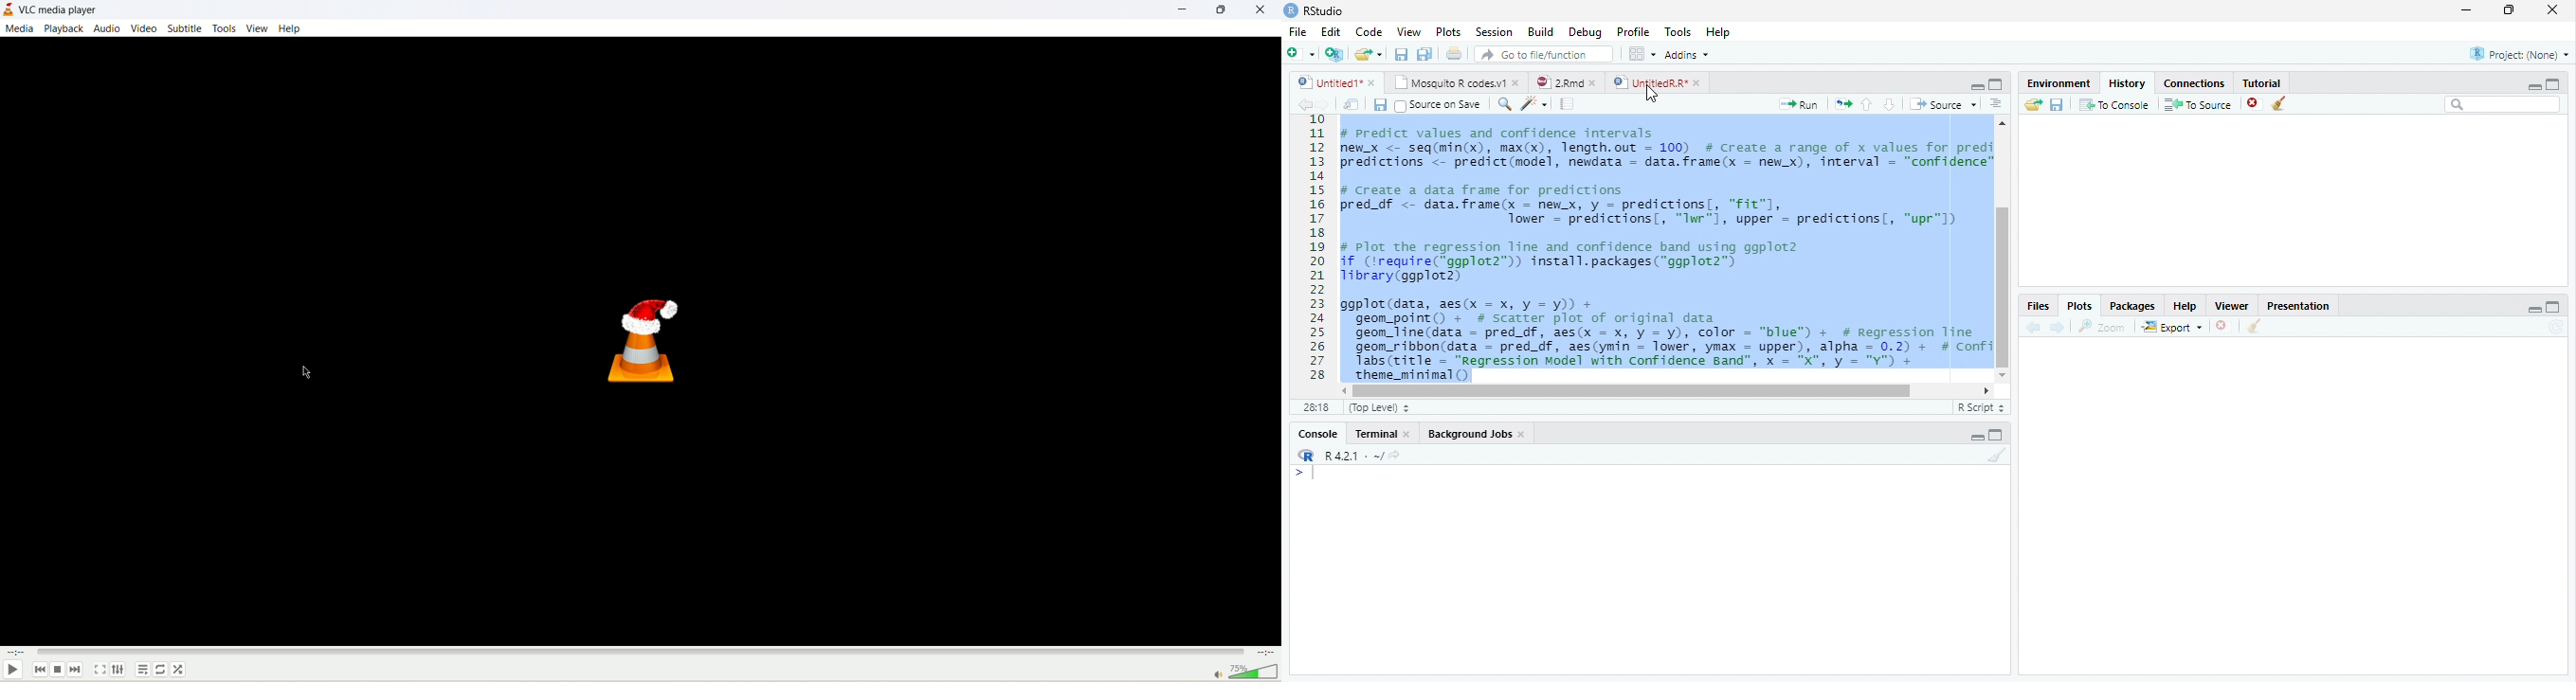 The width and height of the screenshot is (2576, 700). What do you see at coordinates (1641, 54) in the screenshot?
I see `Wrokspace panes` at bounding box center [1641, 54].